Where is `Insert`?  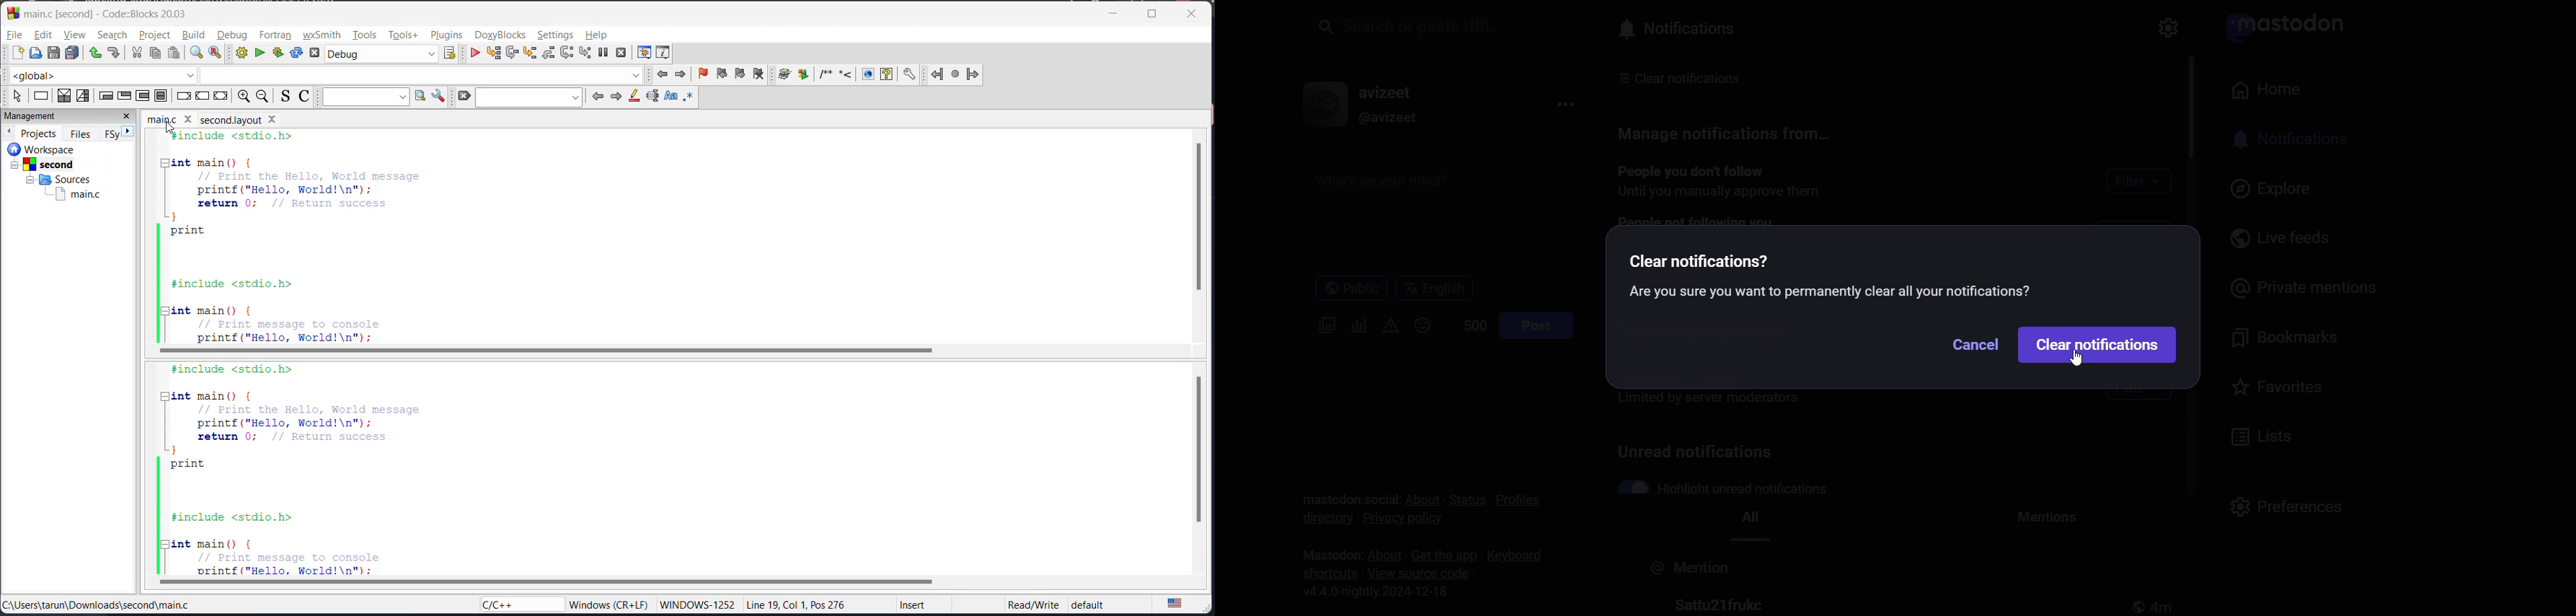 Insert is located at coordinates (914, 606).